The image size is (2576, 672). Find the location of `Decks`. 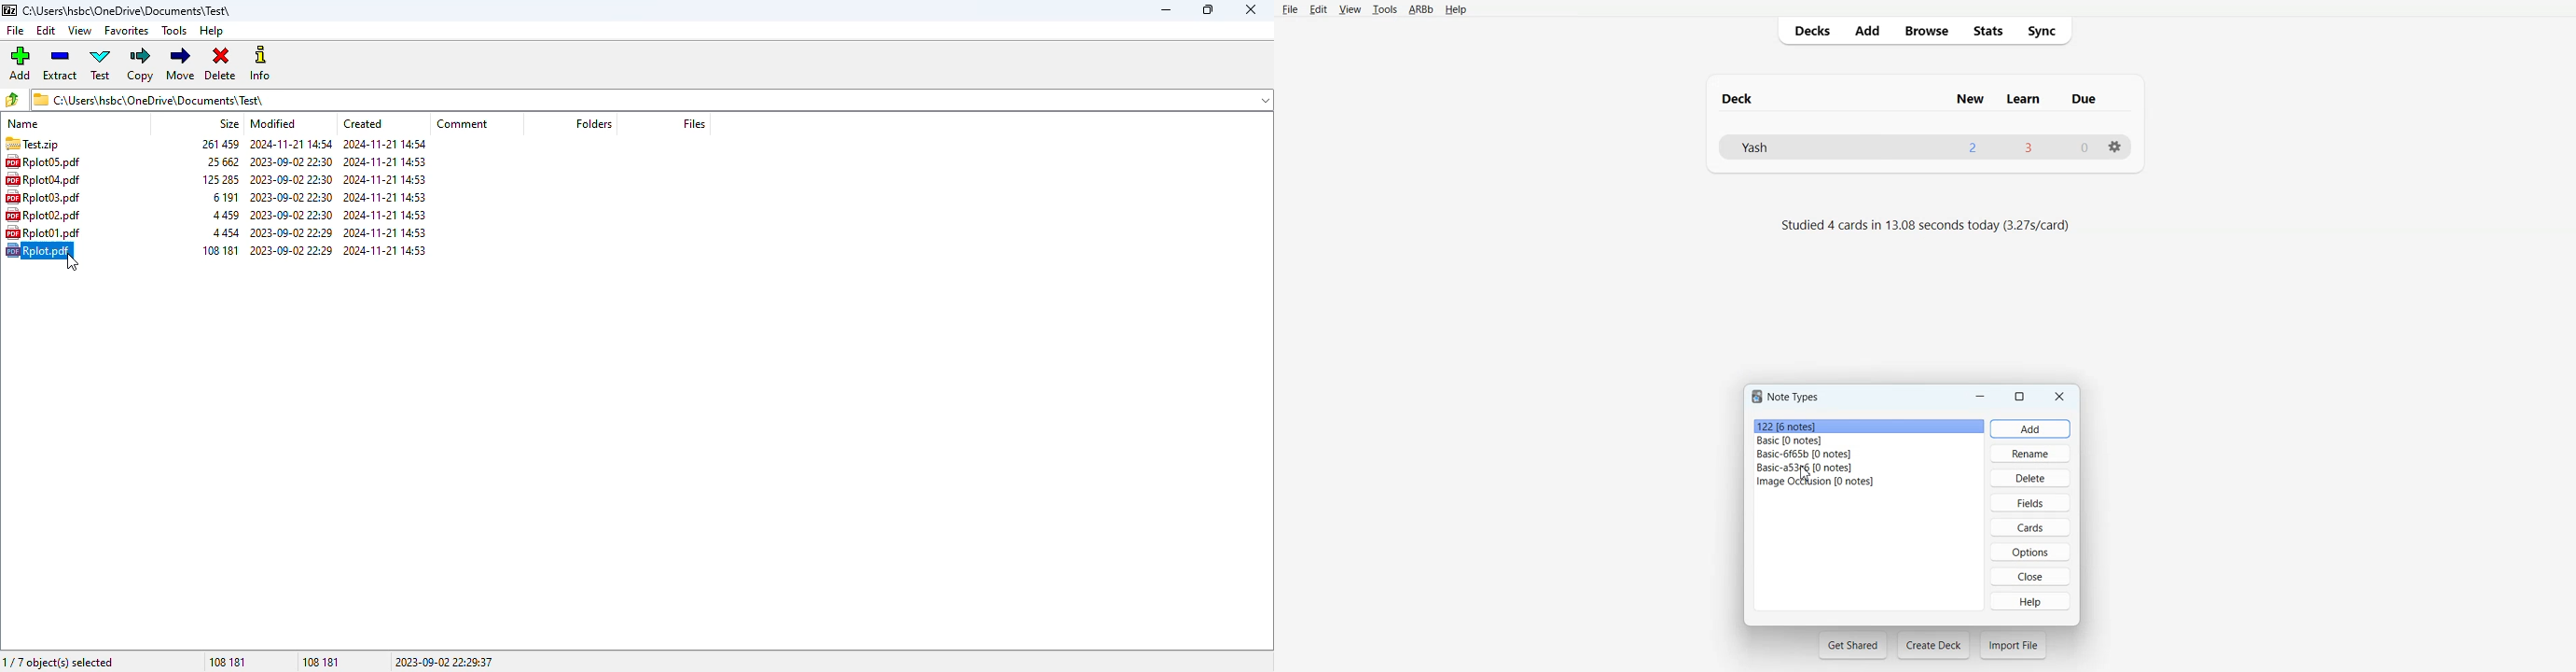

Decks is located at coordinates (1809, 31).